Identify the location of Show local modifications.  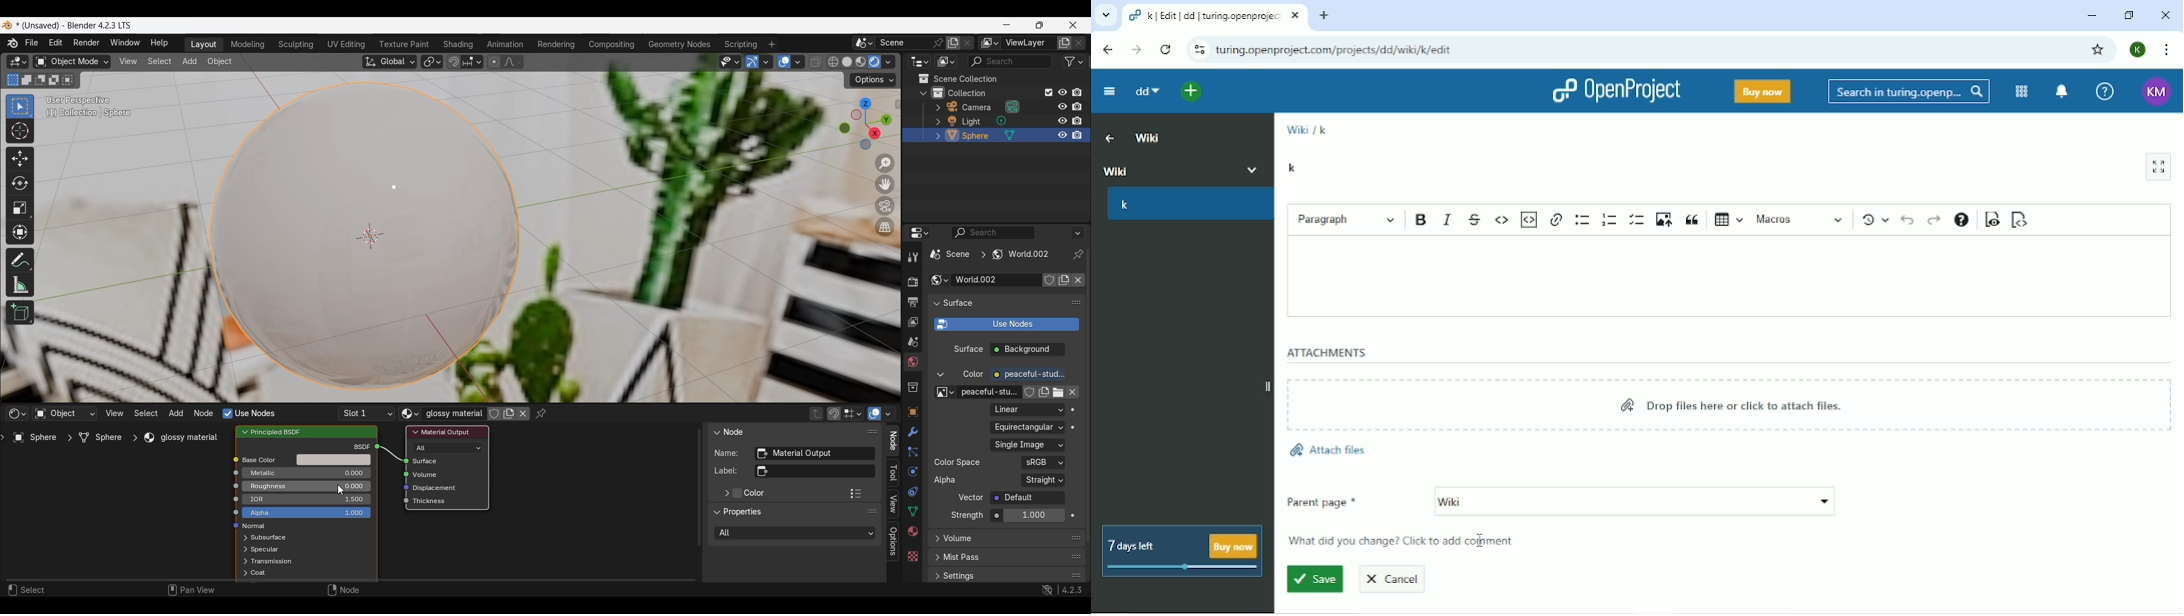
(1874, 220).